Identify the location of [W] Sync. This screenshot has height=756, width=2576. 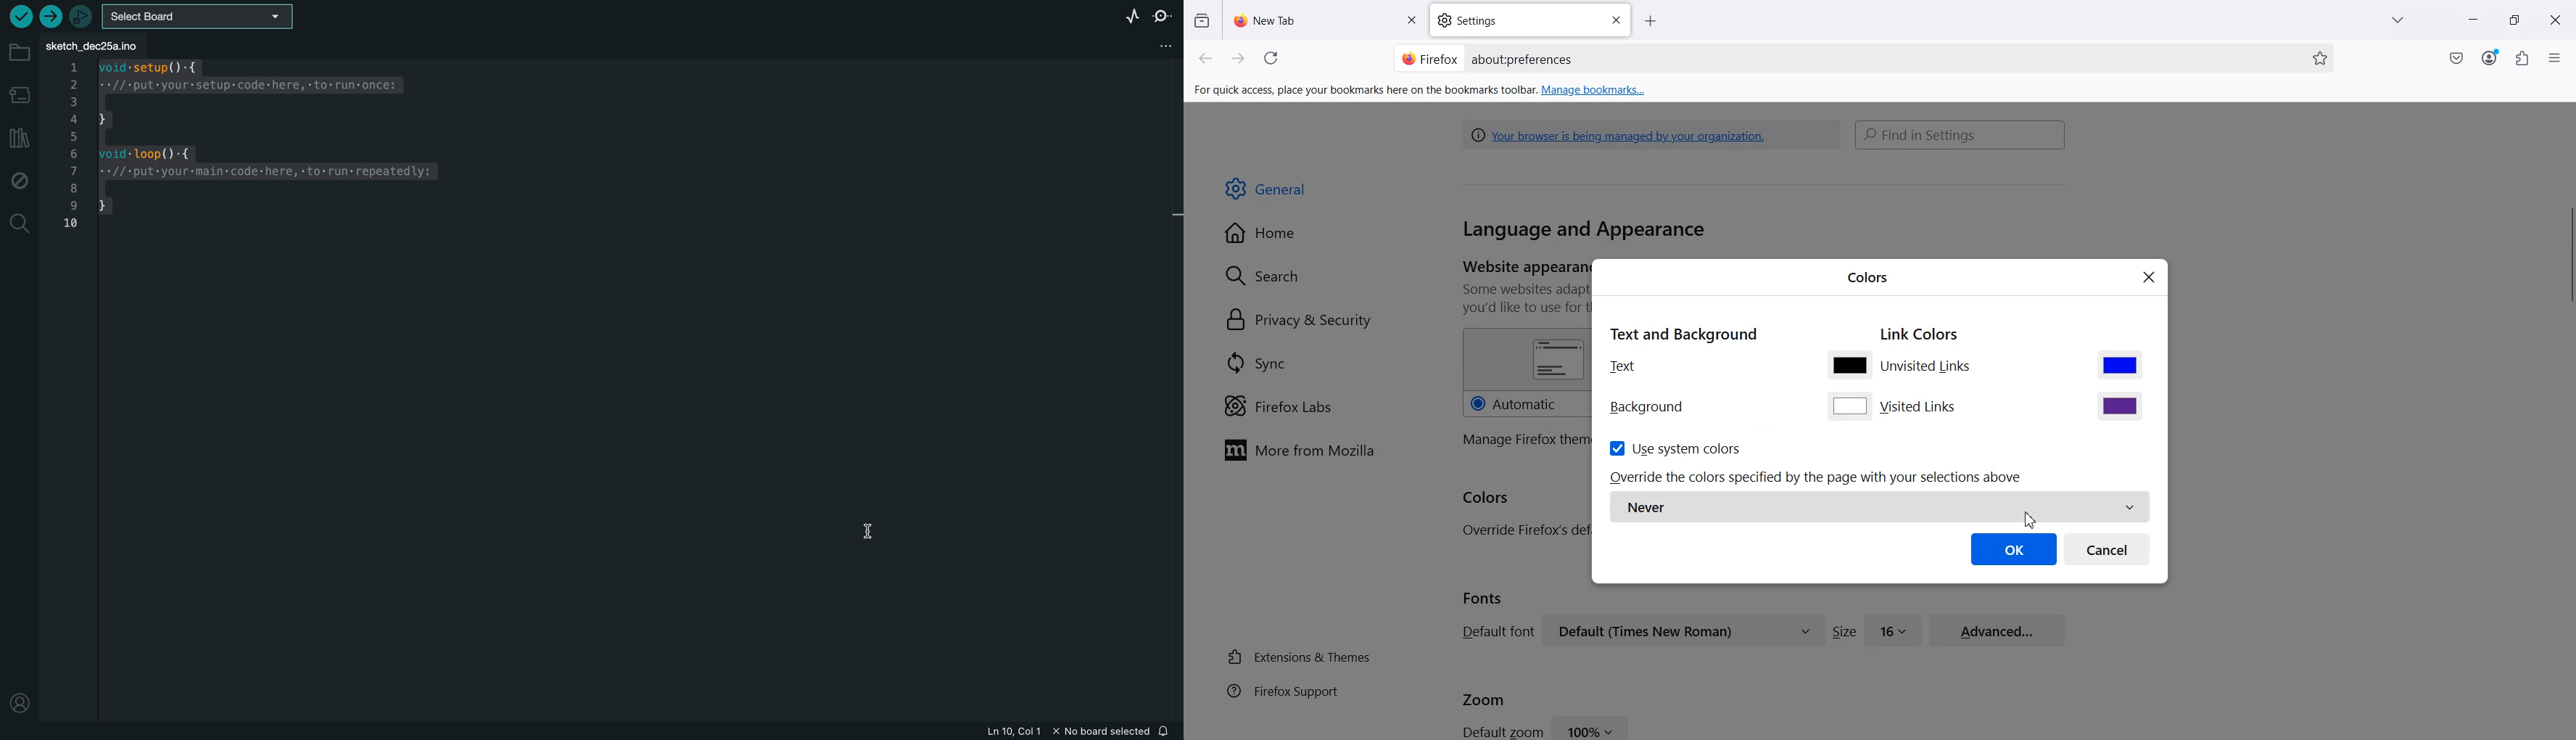
(1254, 362).